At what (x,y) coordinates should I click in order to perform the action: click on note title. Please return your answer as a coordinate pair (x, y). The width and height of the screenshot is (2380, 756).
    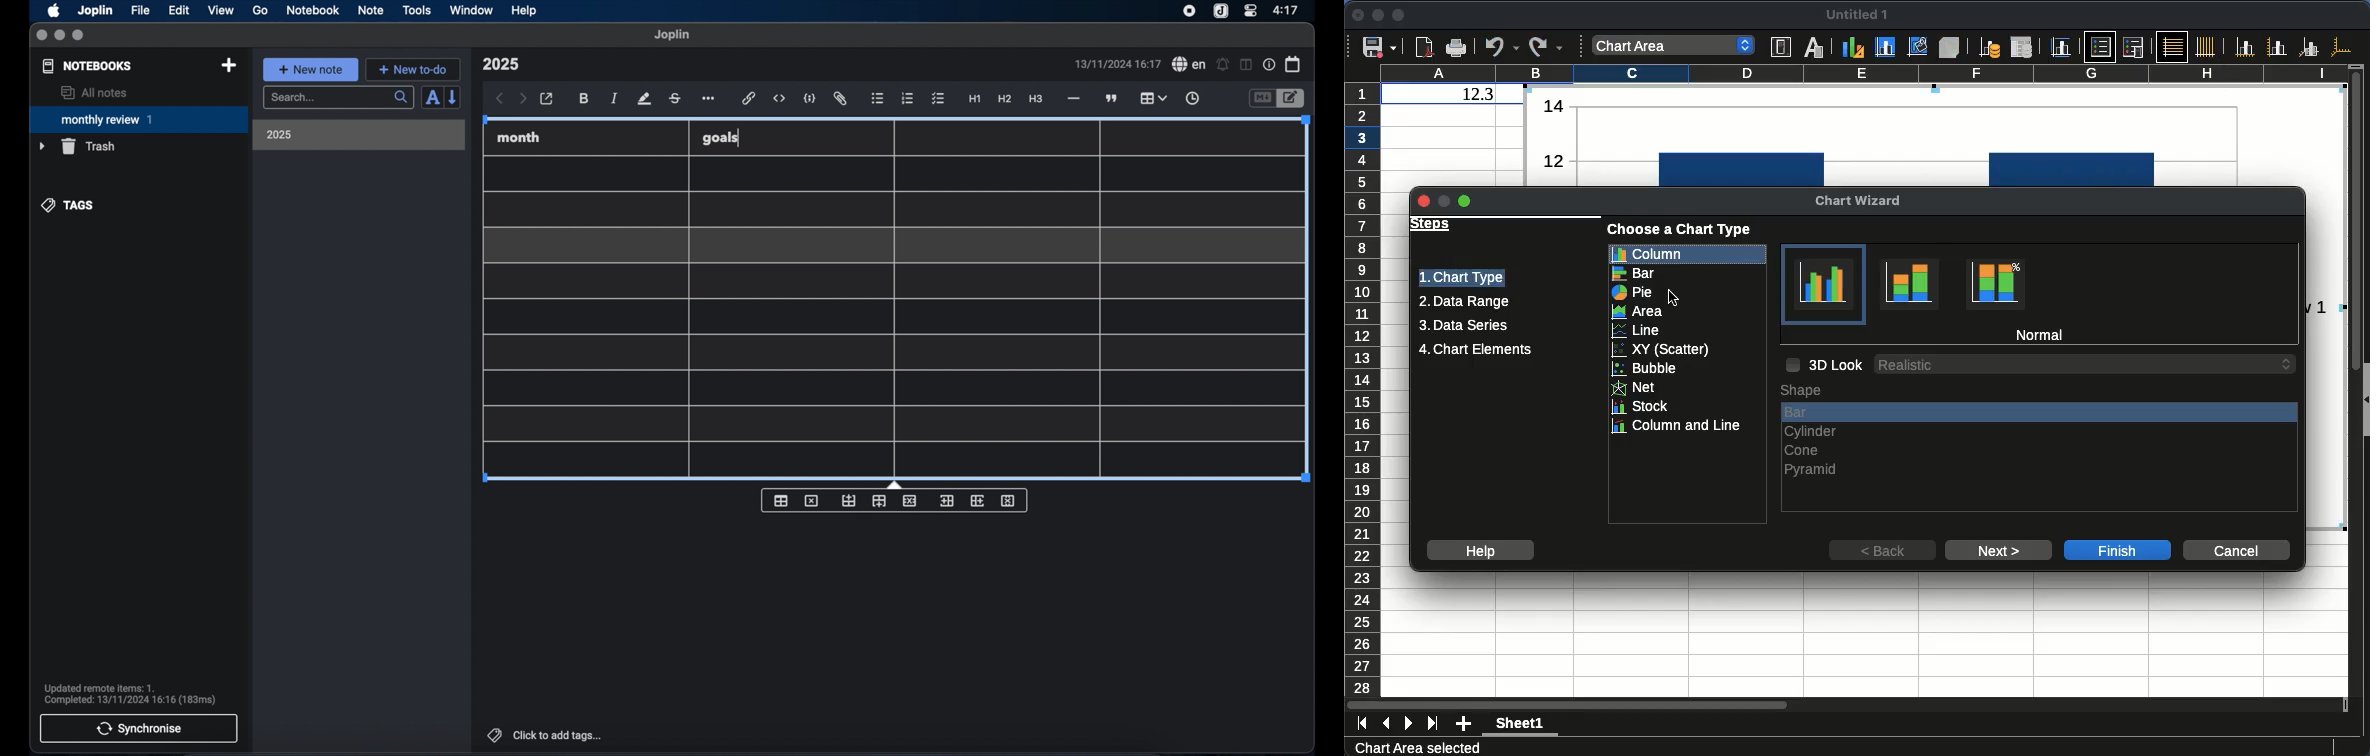
    Looking at the image, I should click on (500, 64).